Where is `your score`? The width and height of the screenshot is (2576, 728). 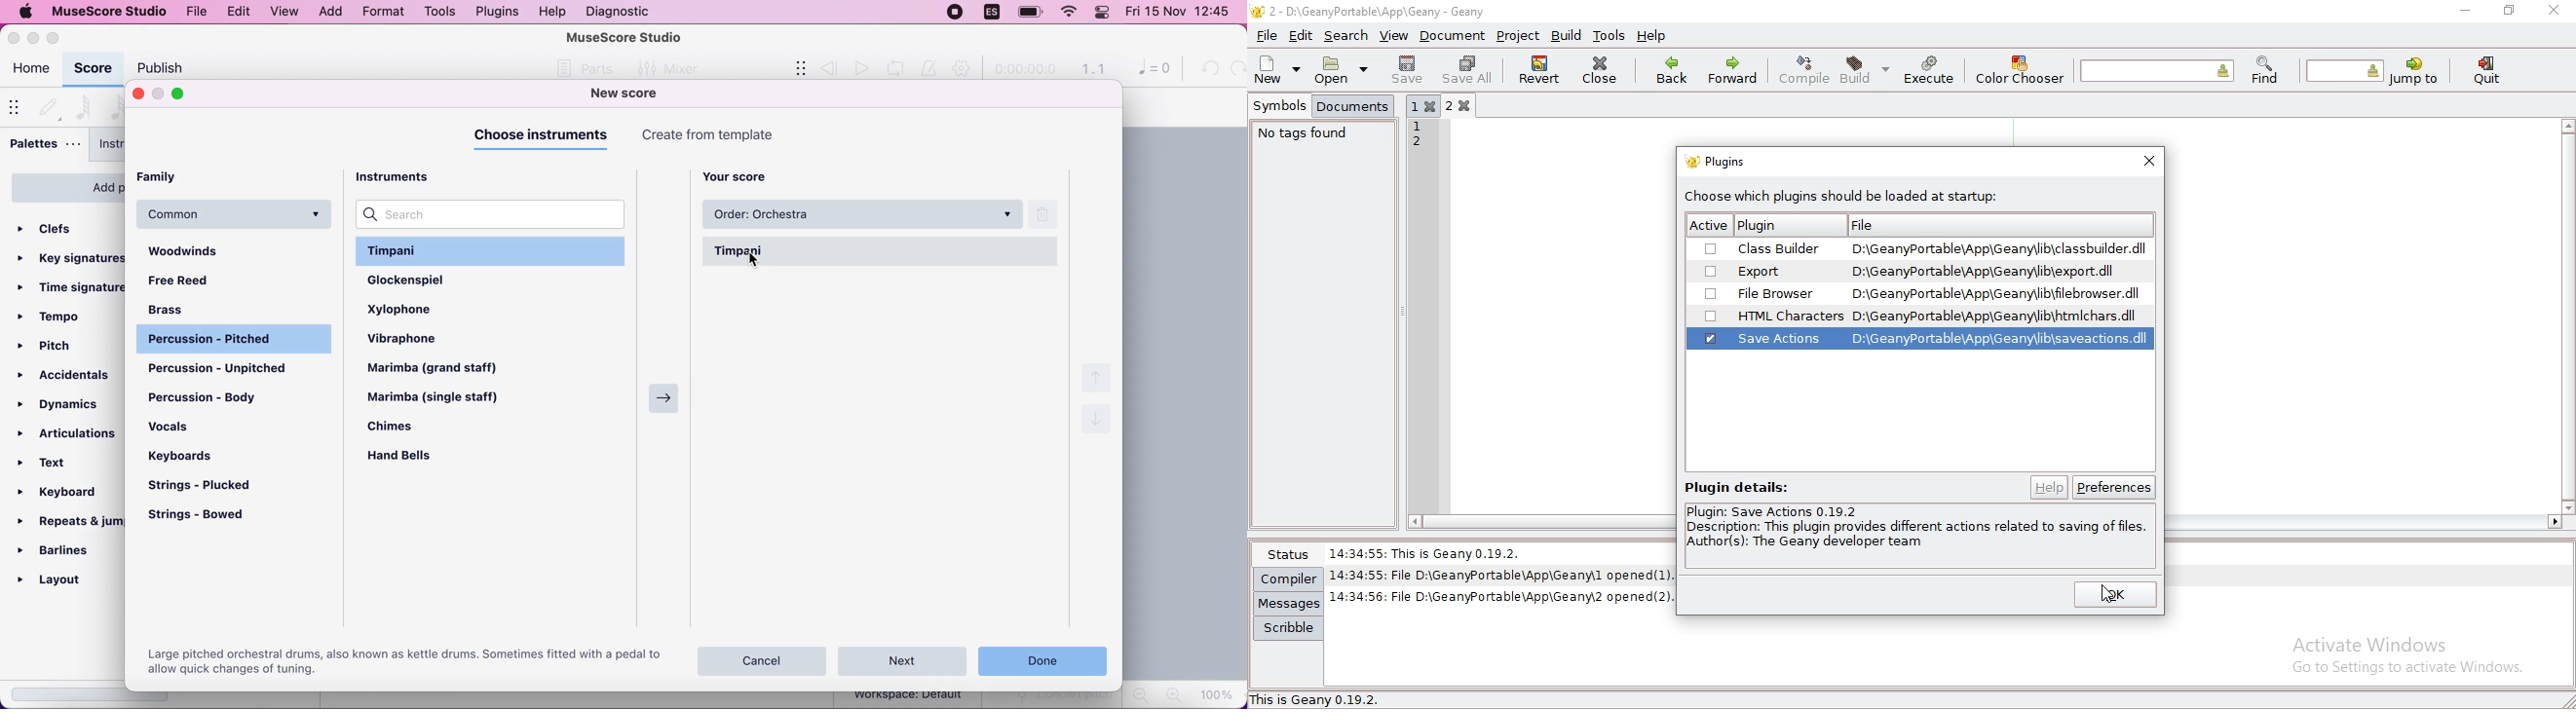
your score is located at coordinates (742, 175).